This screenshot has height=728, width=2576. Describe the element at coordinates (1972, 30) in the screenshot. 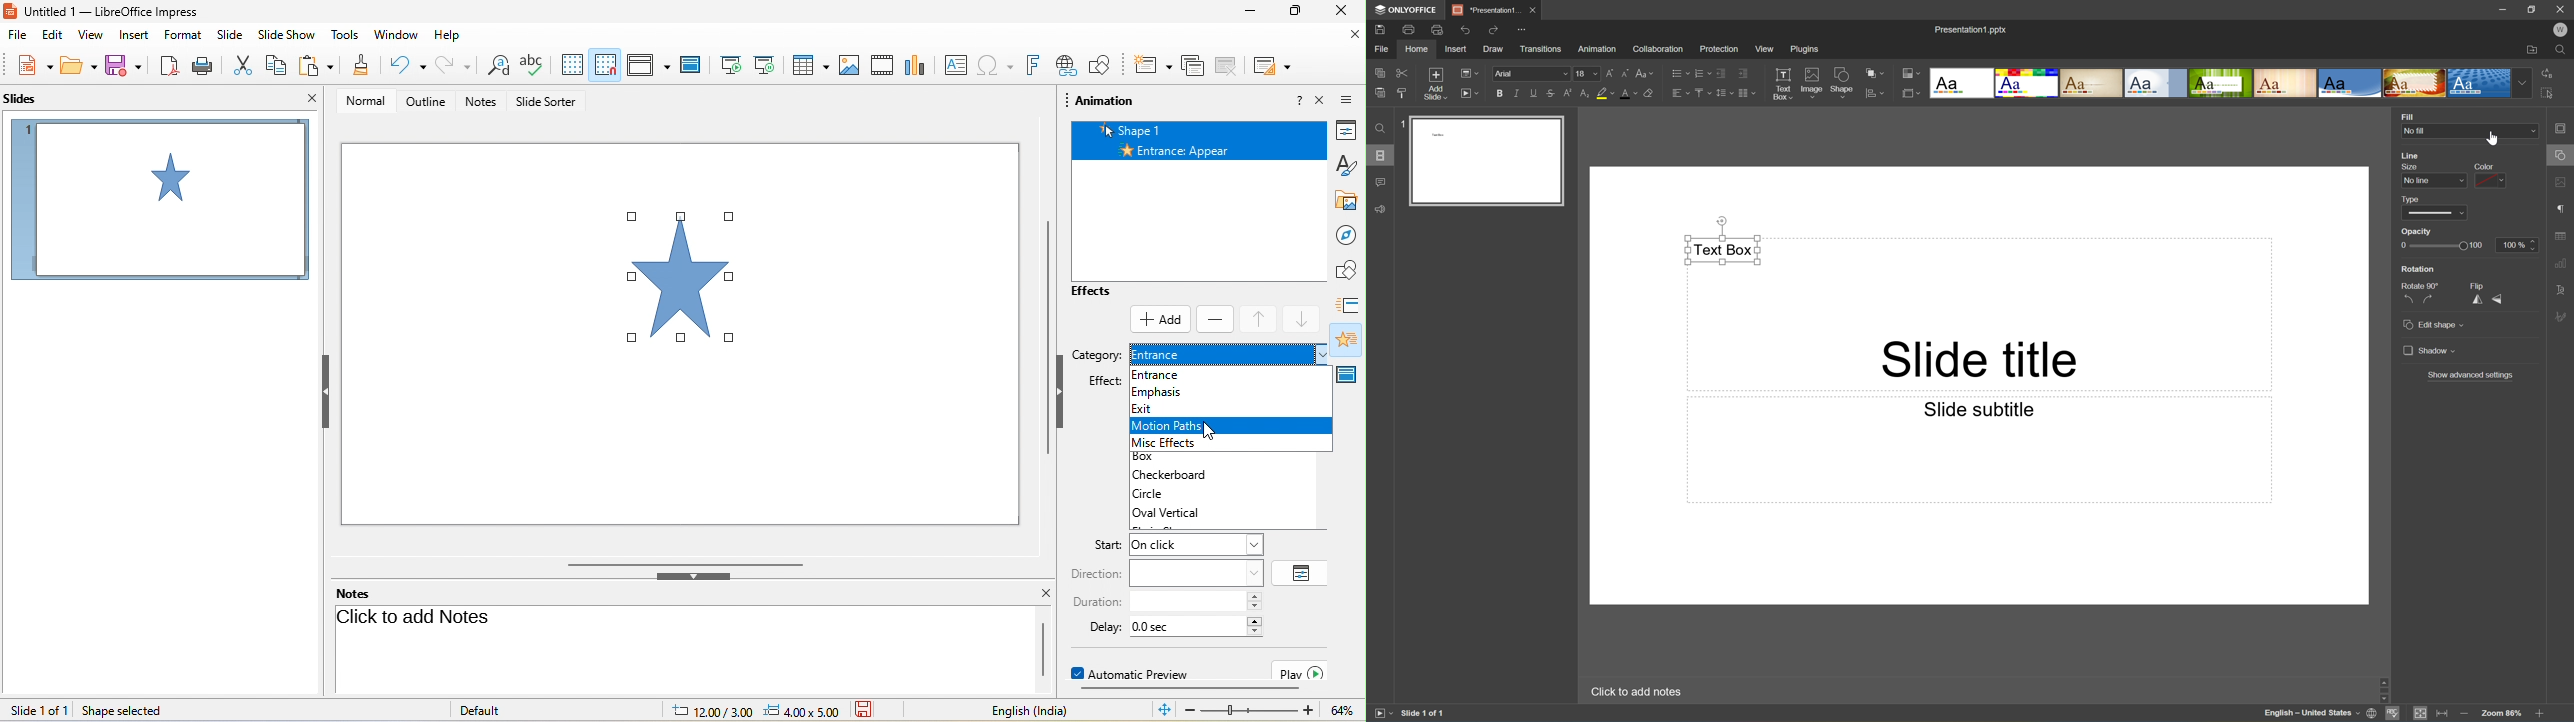

I see `Presentation1.pptx` at that location.